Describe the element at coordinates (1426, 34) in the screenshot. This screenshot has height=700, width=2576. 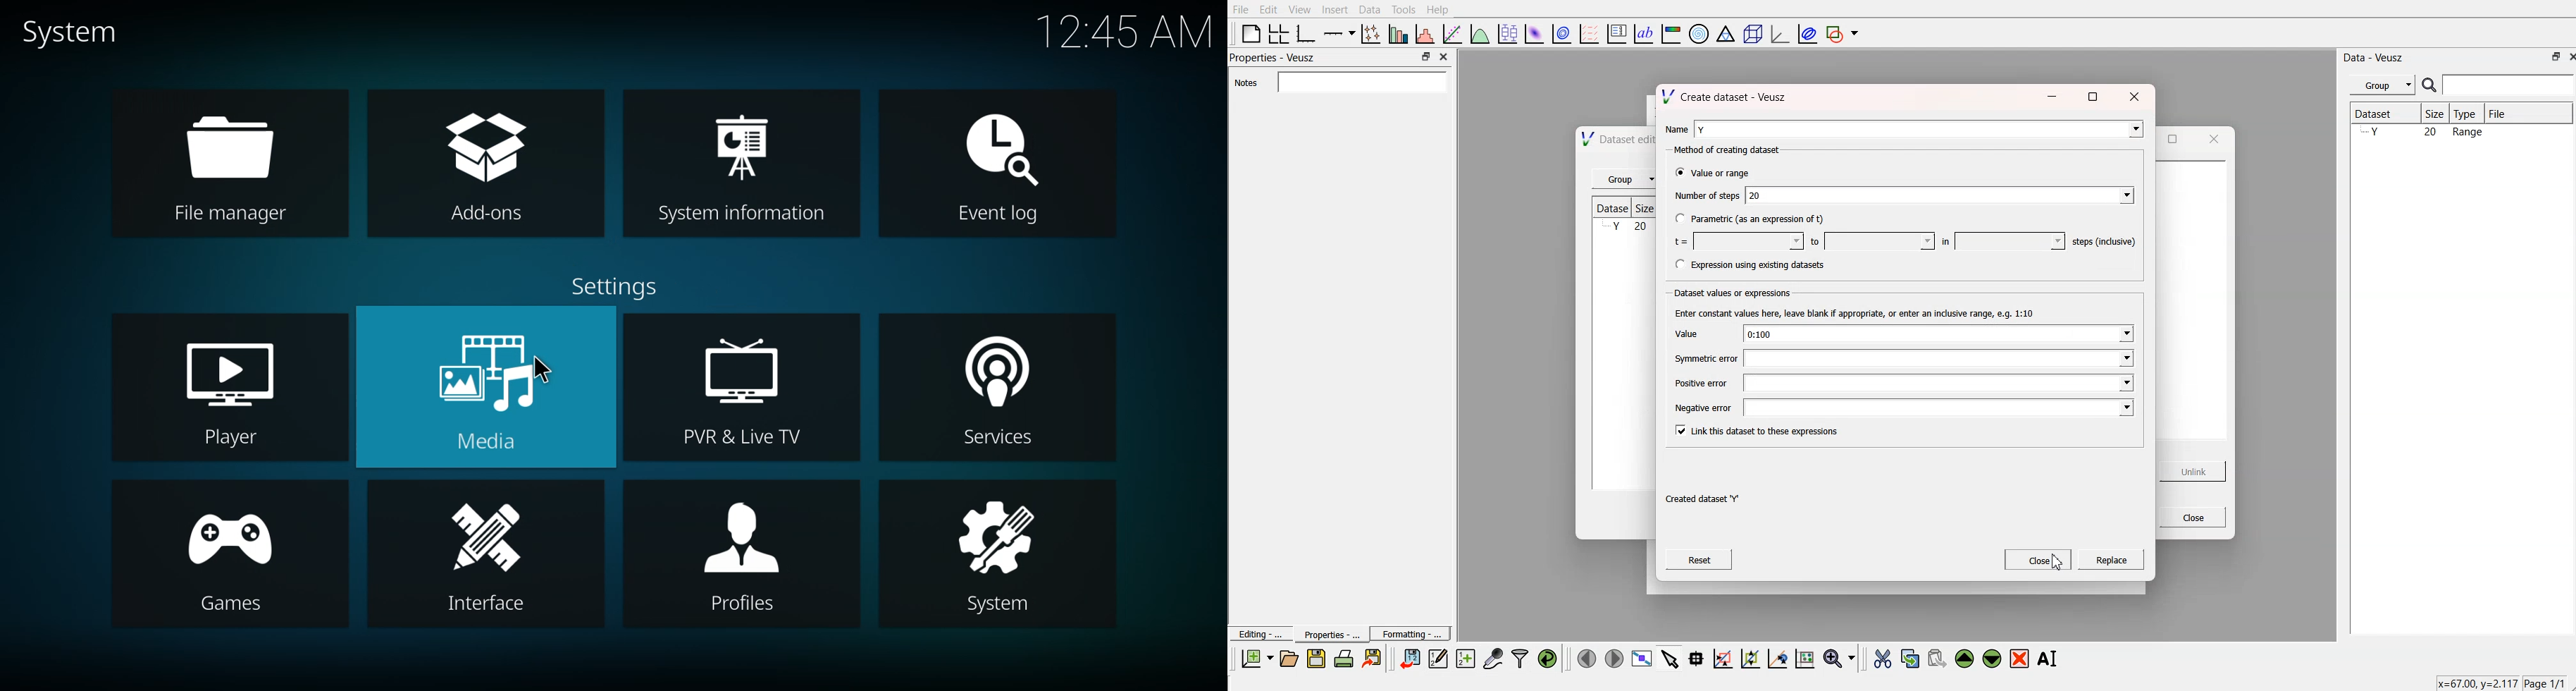
I see `histogram of dataset` at that location.